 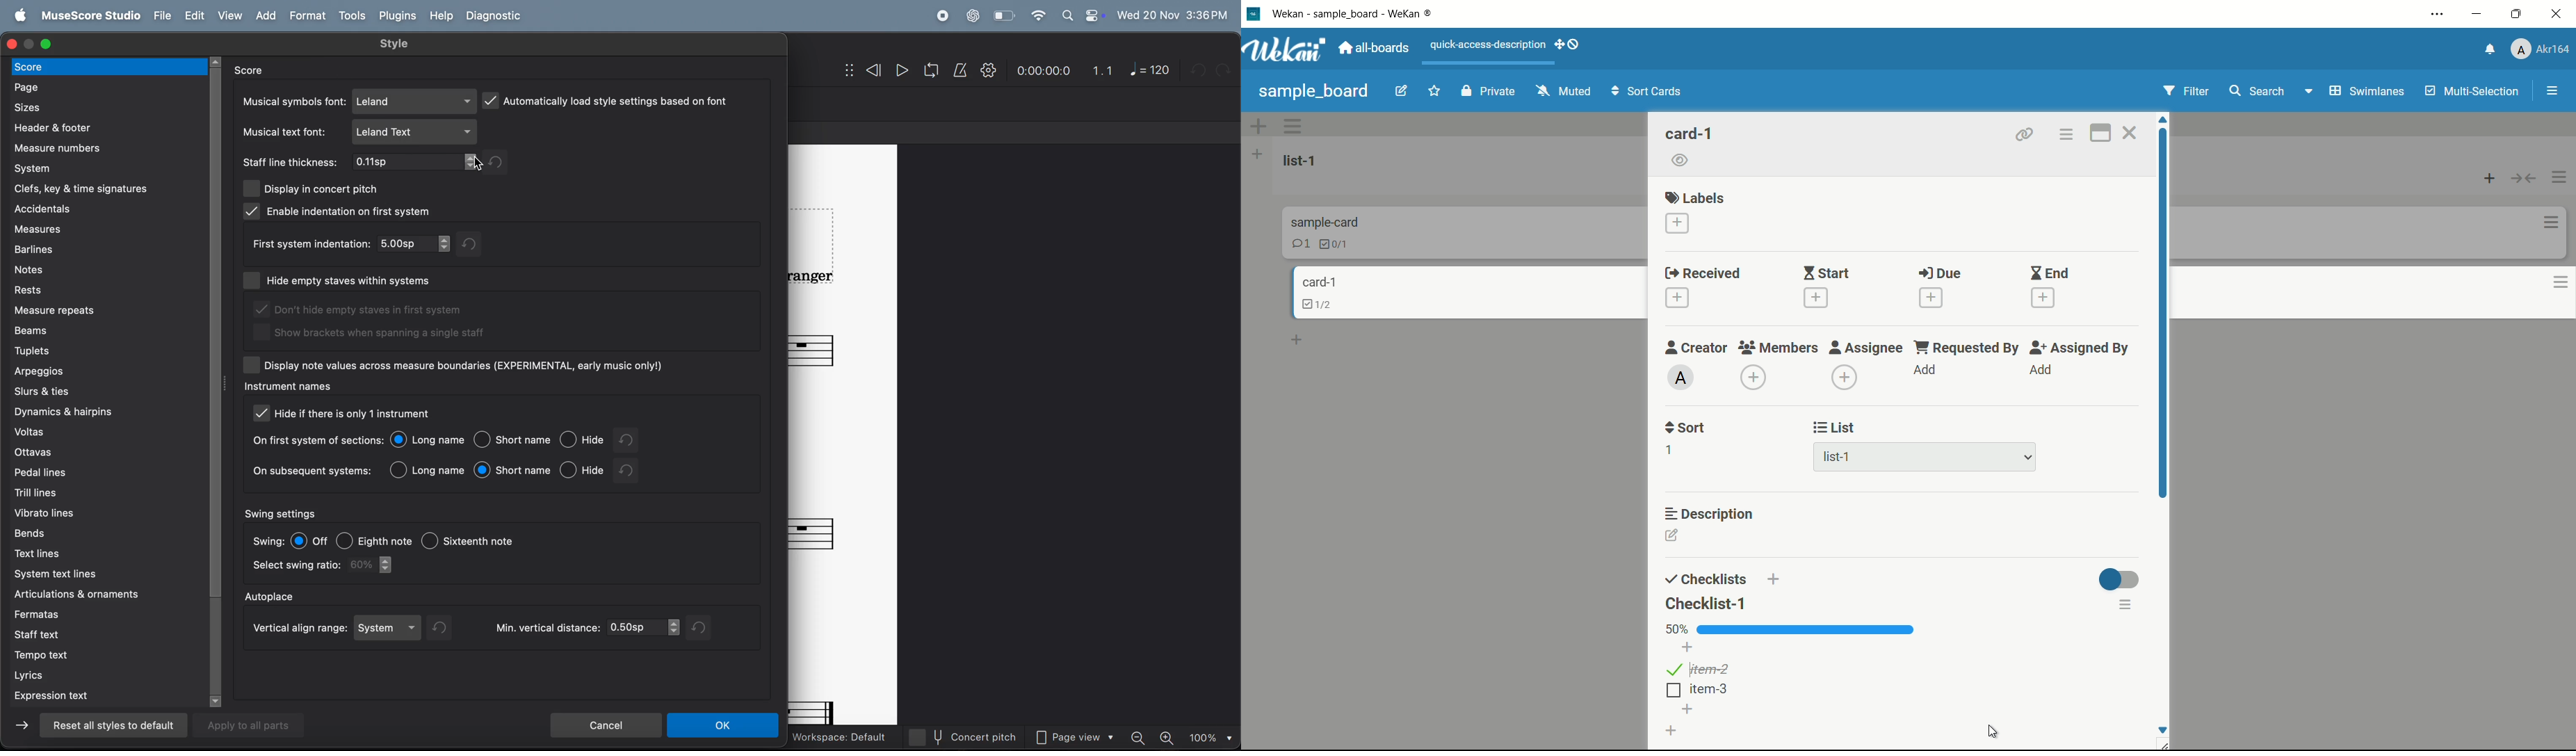 I want to click on received, so click(x=1706, y=273).